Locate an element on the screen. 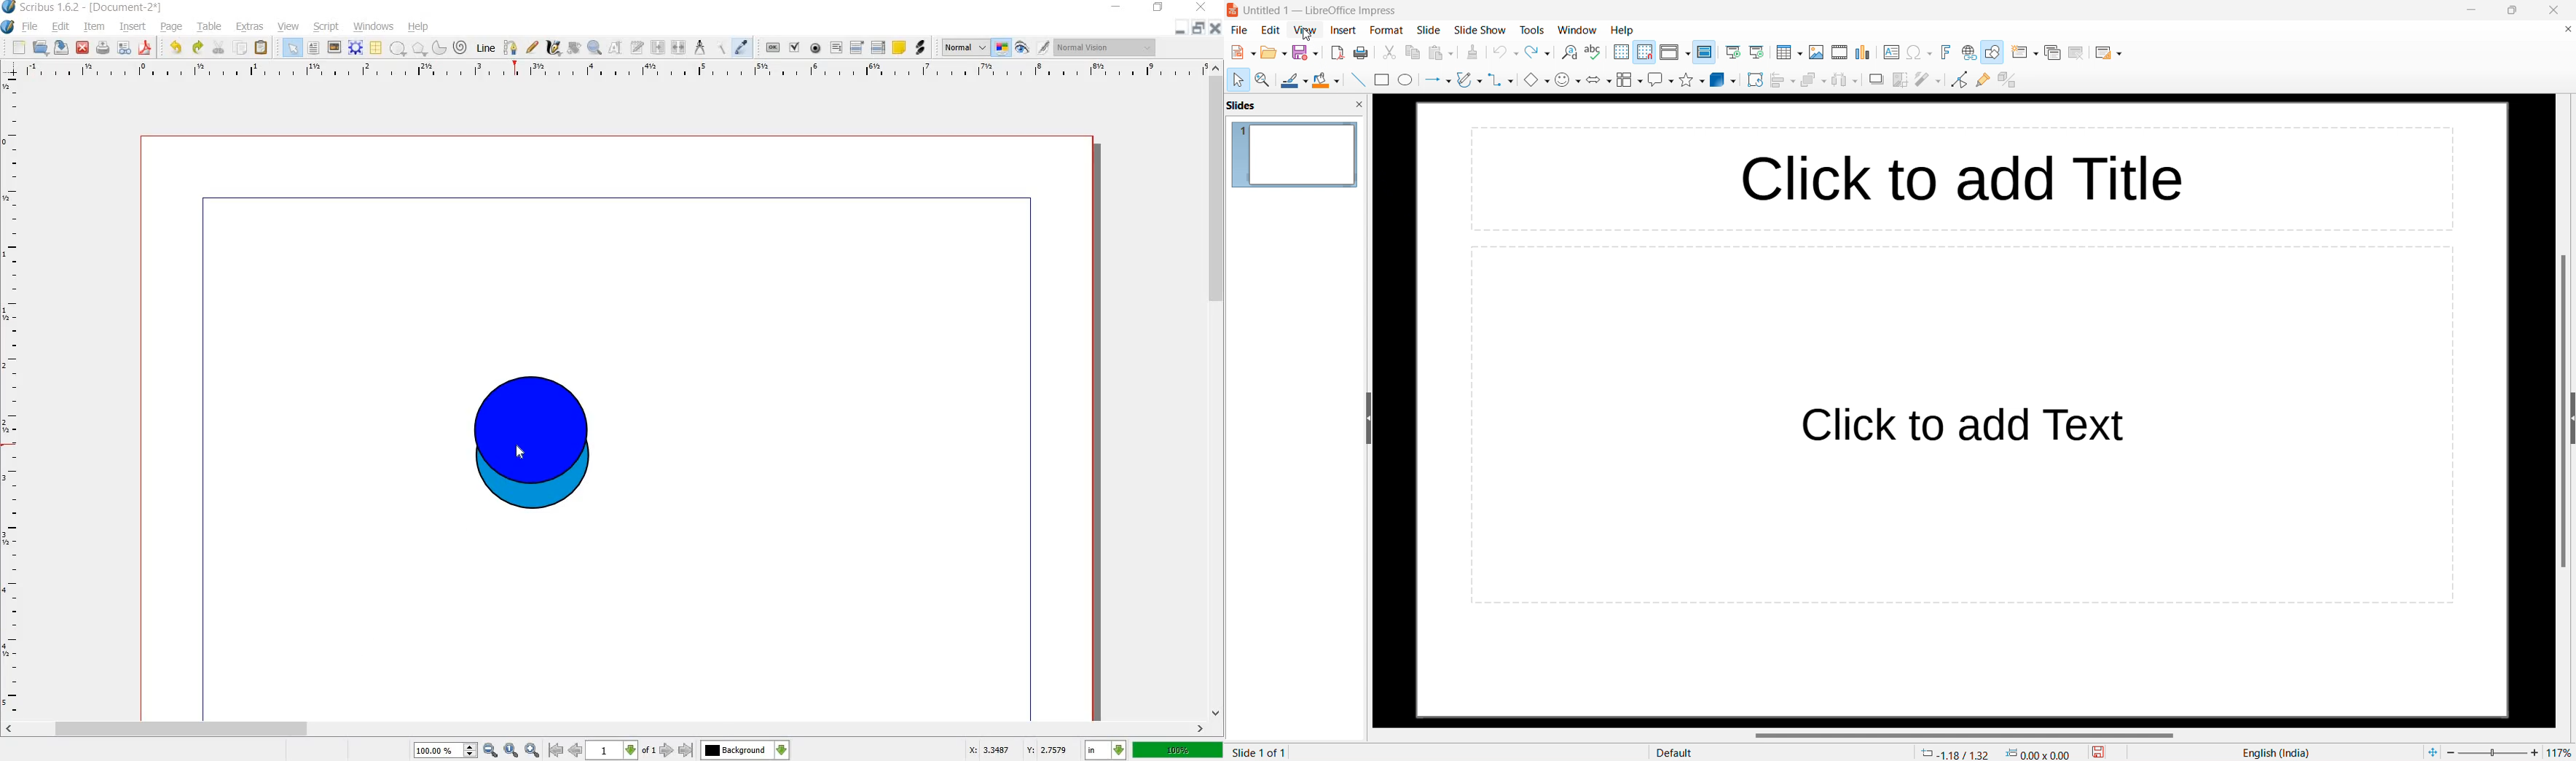 The image size is (2576, 784). eye dropper is located at coordinates (741, 47).